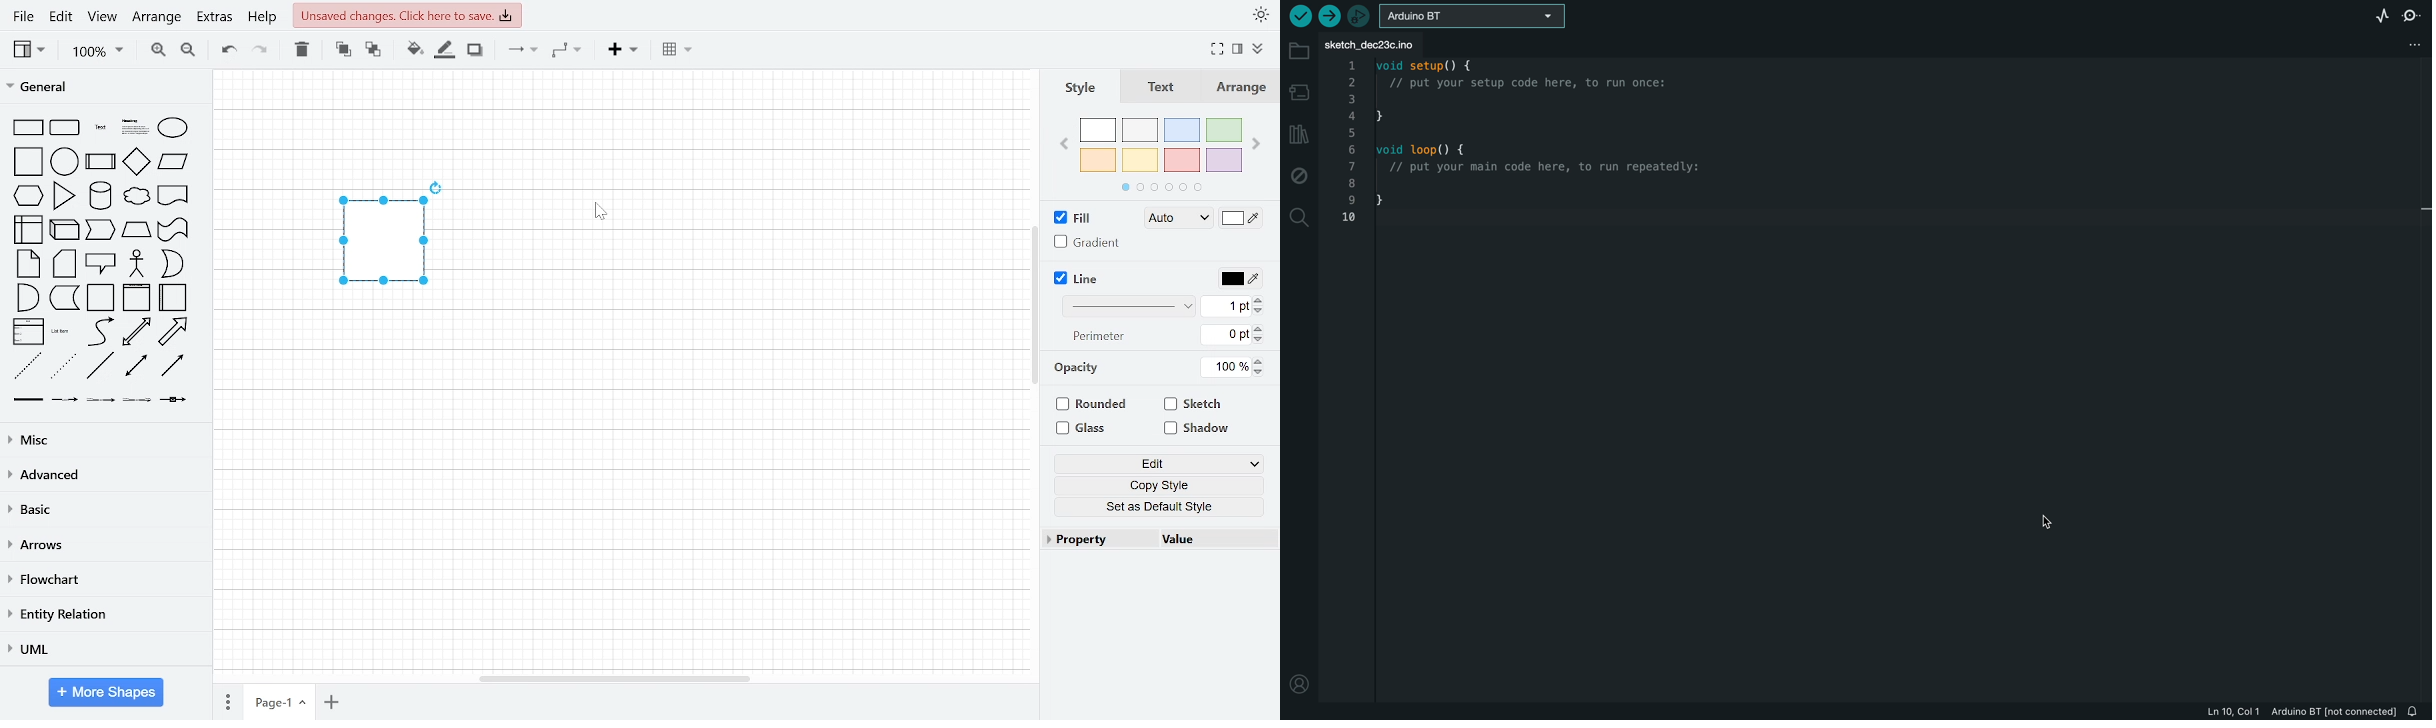 The height and width of the screenshot is (728, 2436). I want to click on extras, so click(216, 19).